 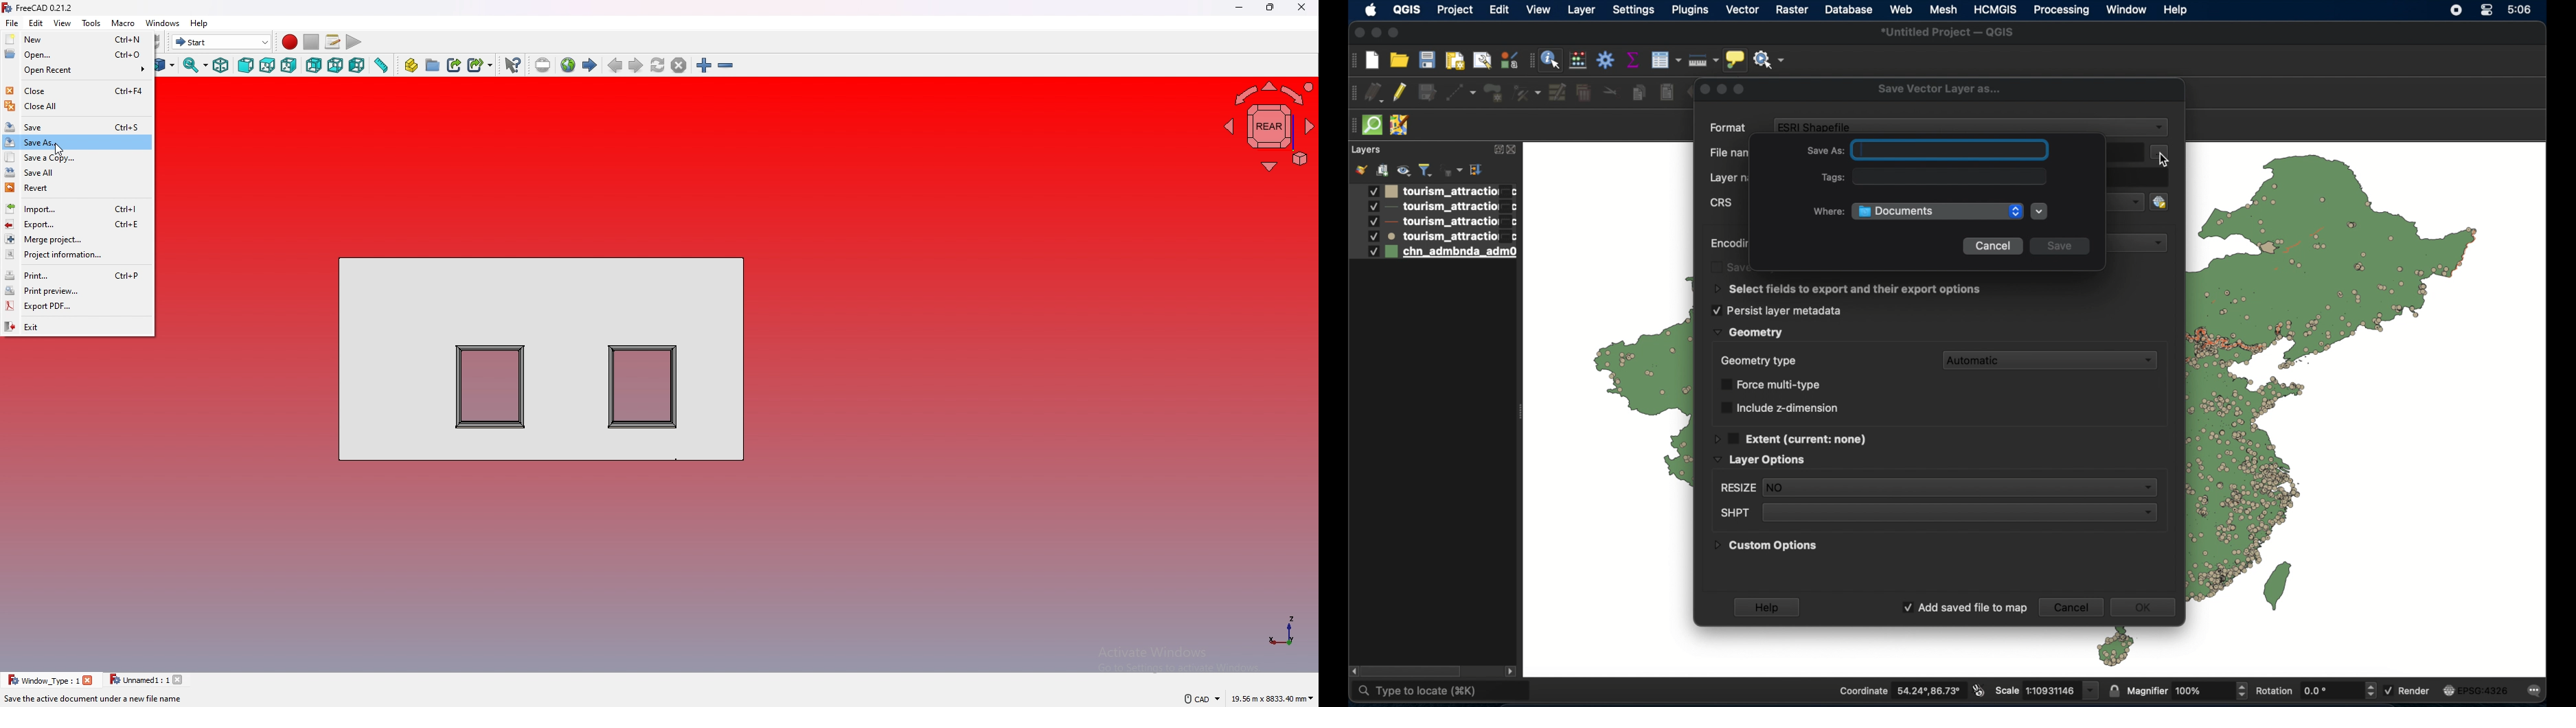 I want to click on revert, so click(x=77, y=187).